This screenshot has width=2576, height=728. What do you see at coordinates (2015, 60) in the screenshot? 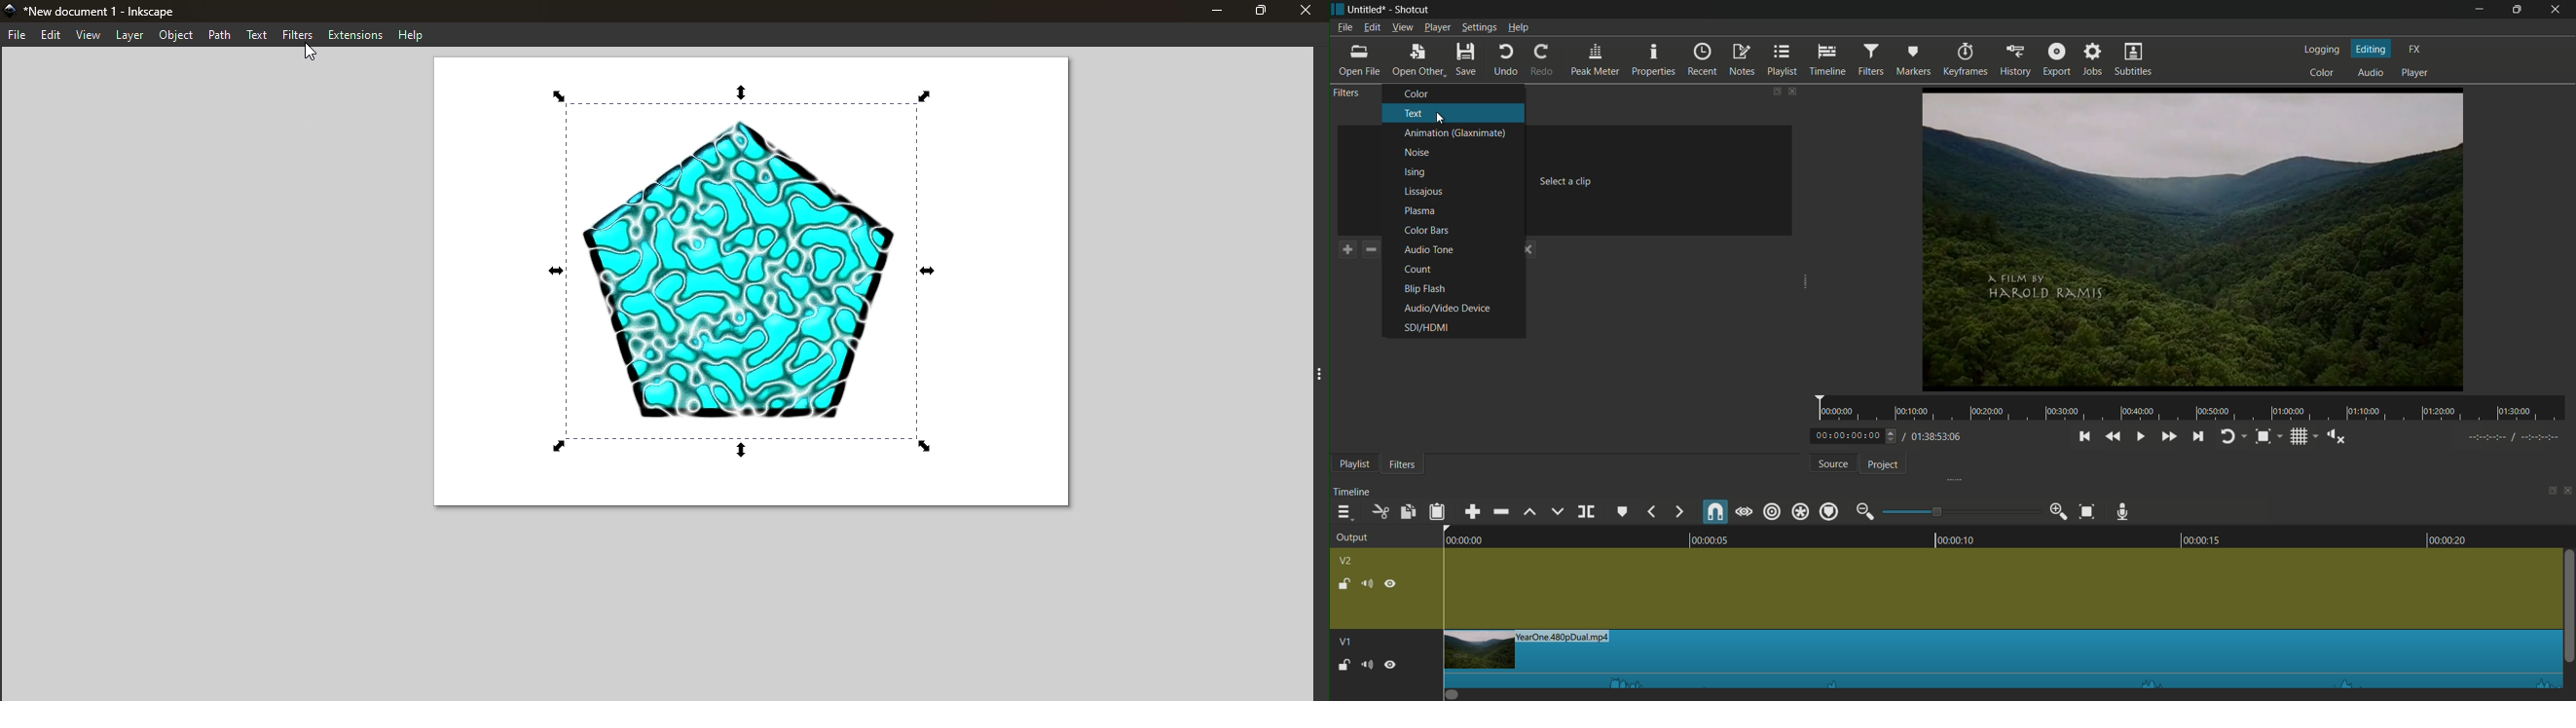
I see `history` at bounding box center [2015, 60].